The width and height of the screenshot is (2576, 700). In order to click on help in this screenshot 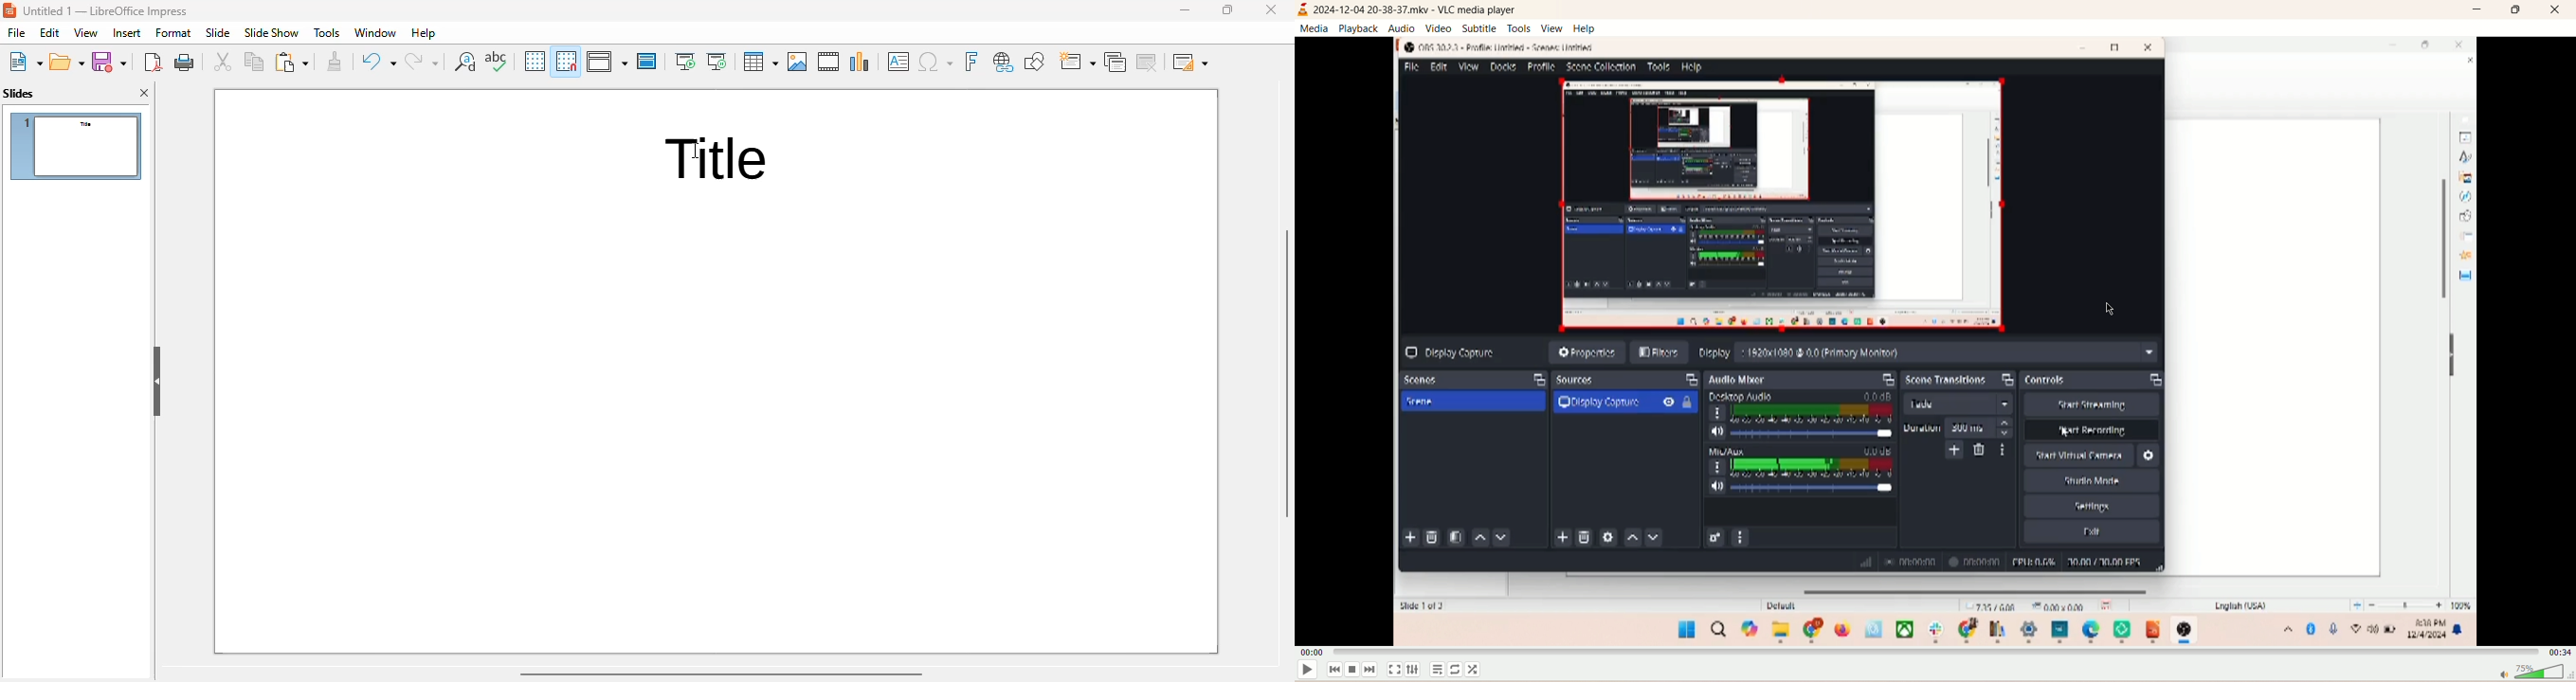, I will do `click(1586, 29)`.